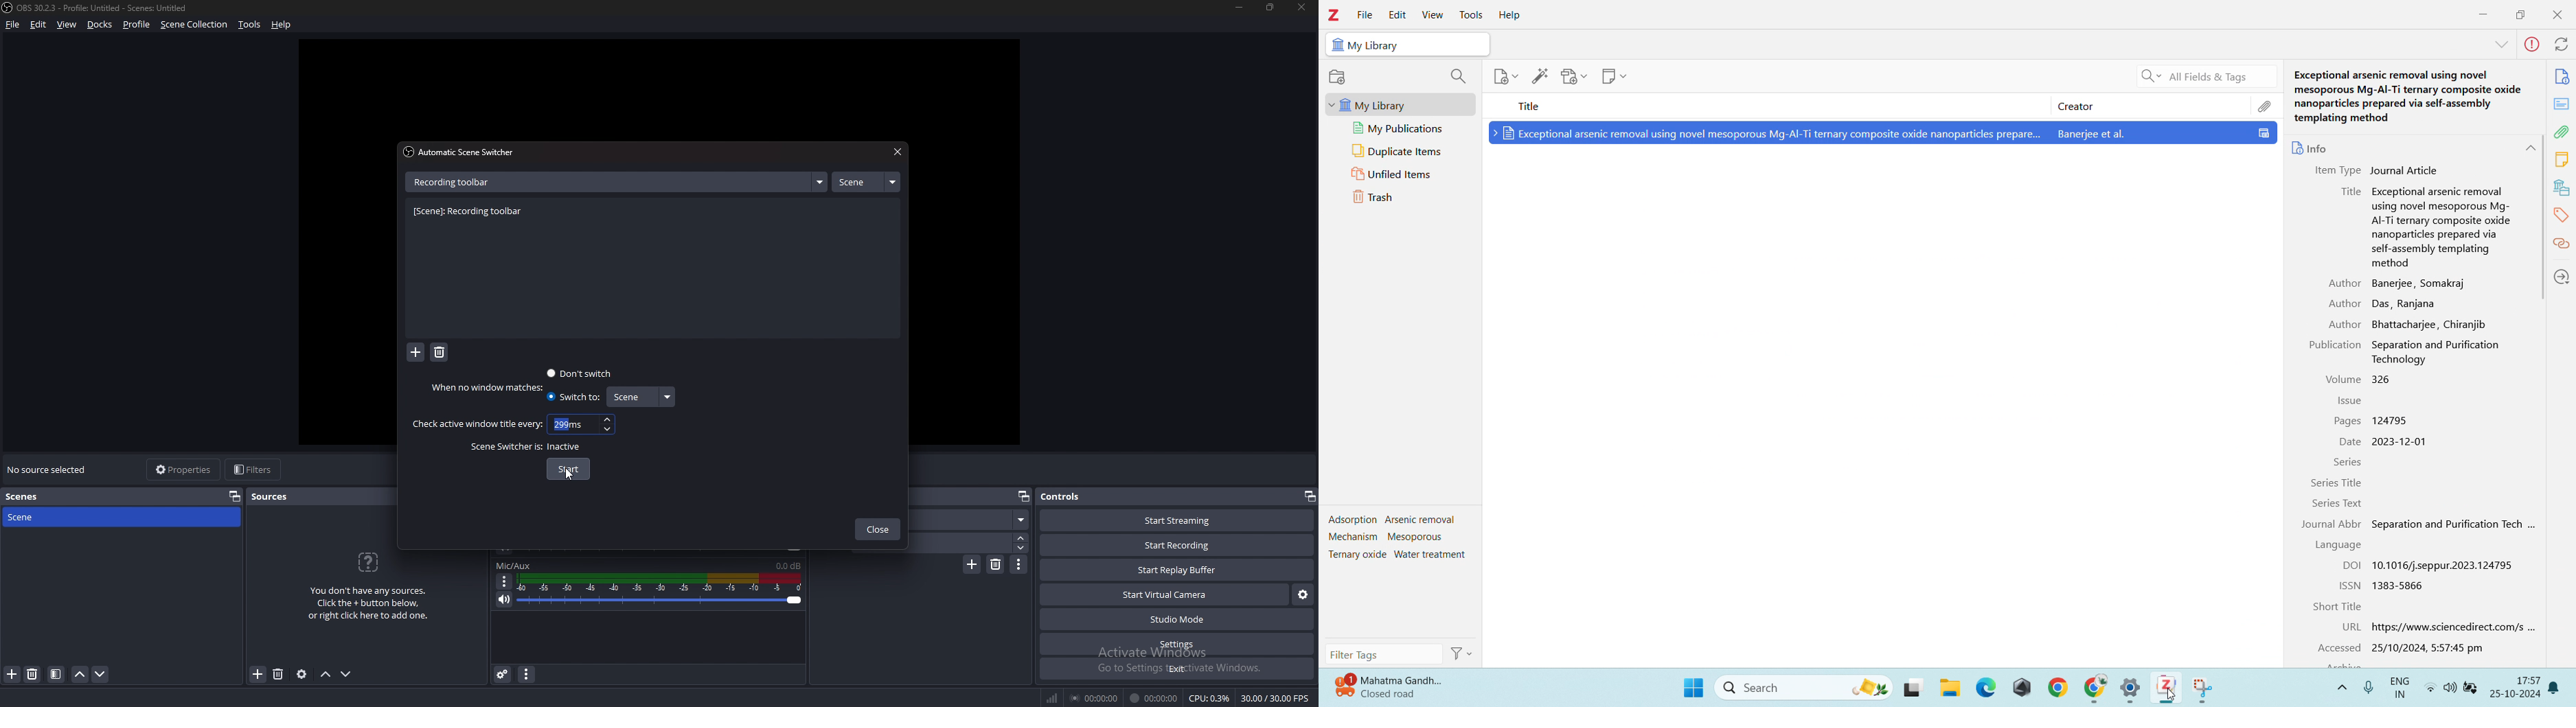  I want to click on Series Title, so click(2338, 482).